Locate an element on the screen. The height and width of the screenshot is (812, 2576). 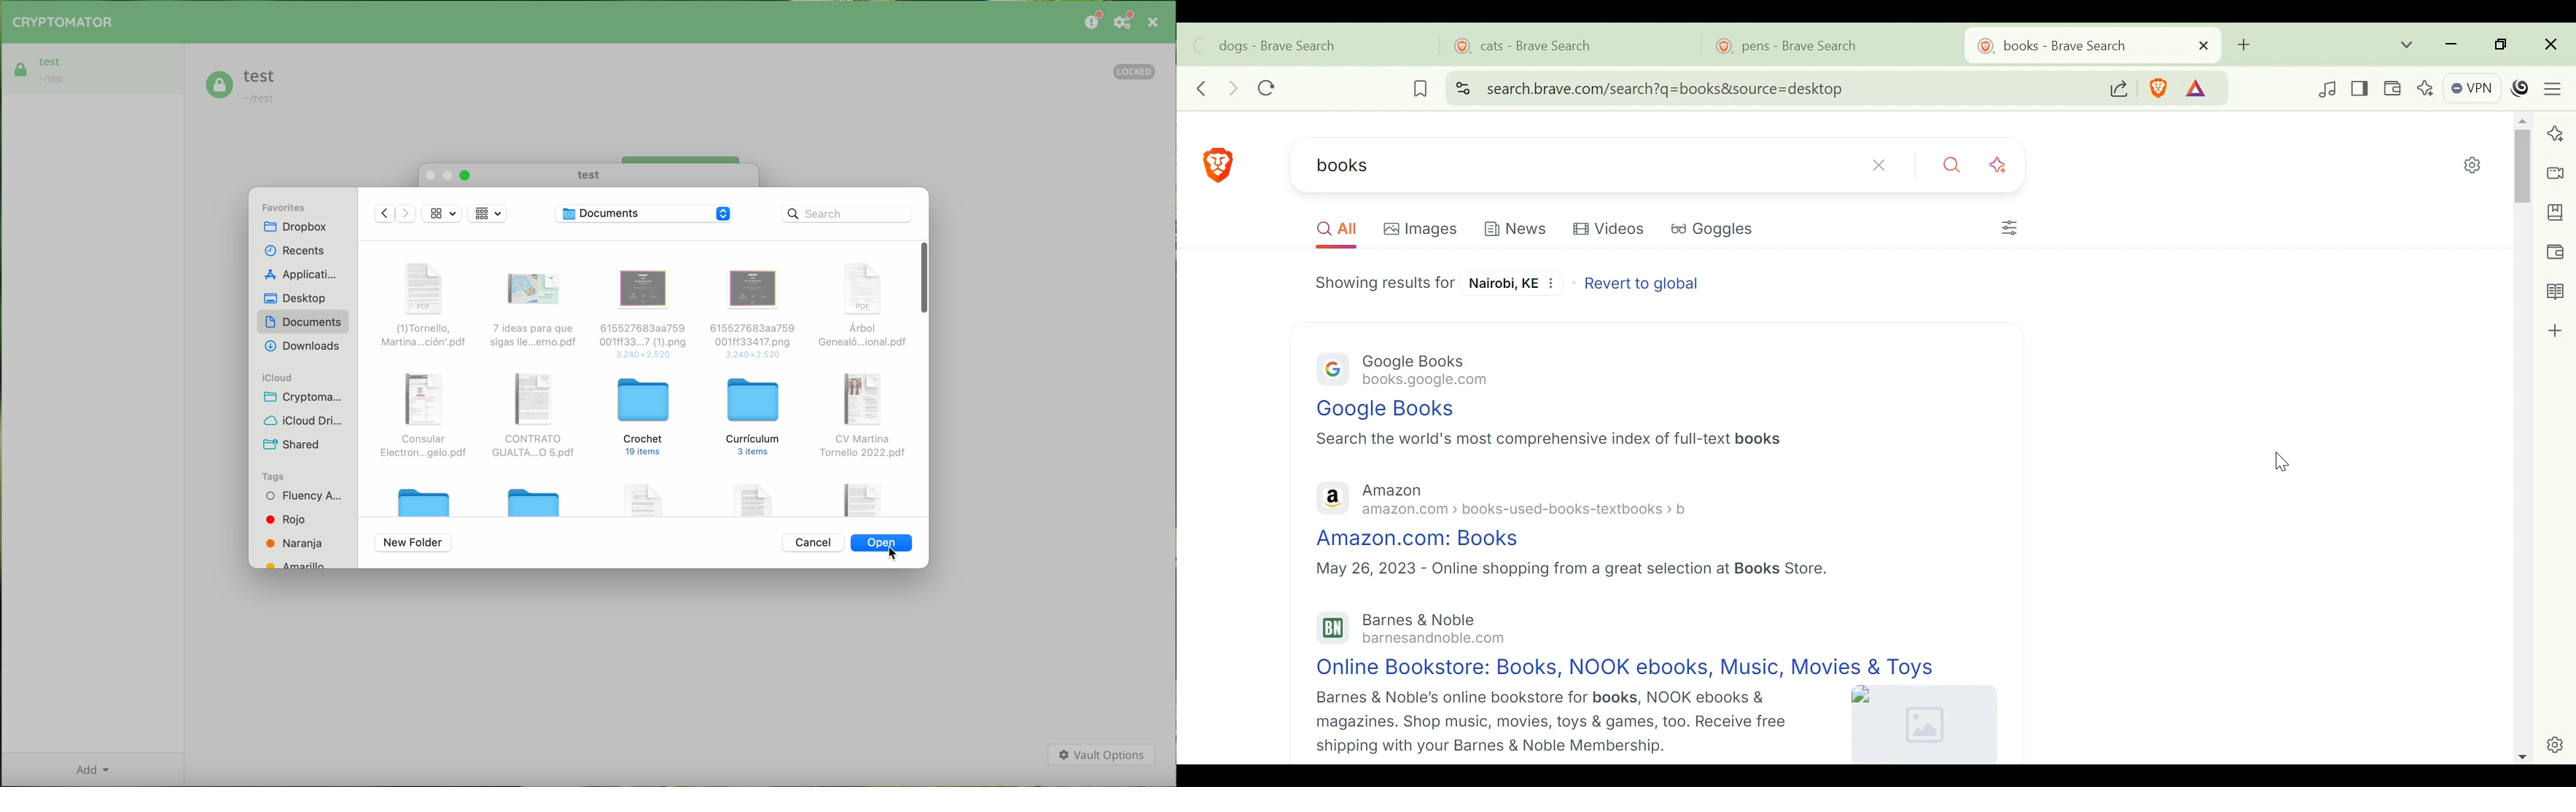
open  is located at coordinates (883, 545).